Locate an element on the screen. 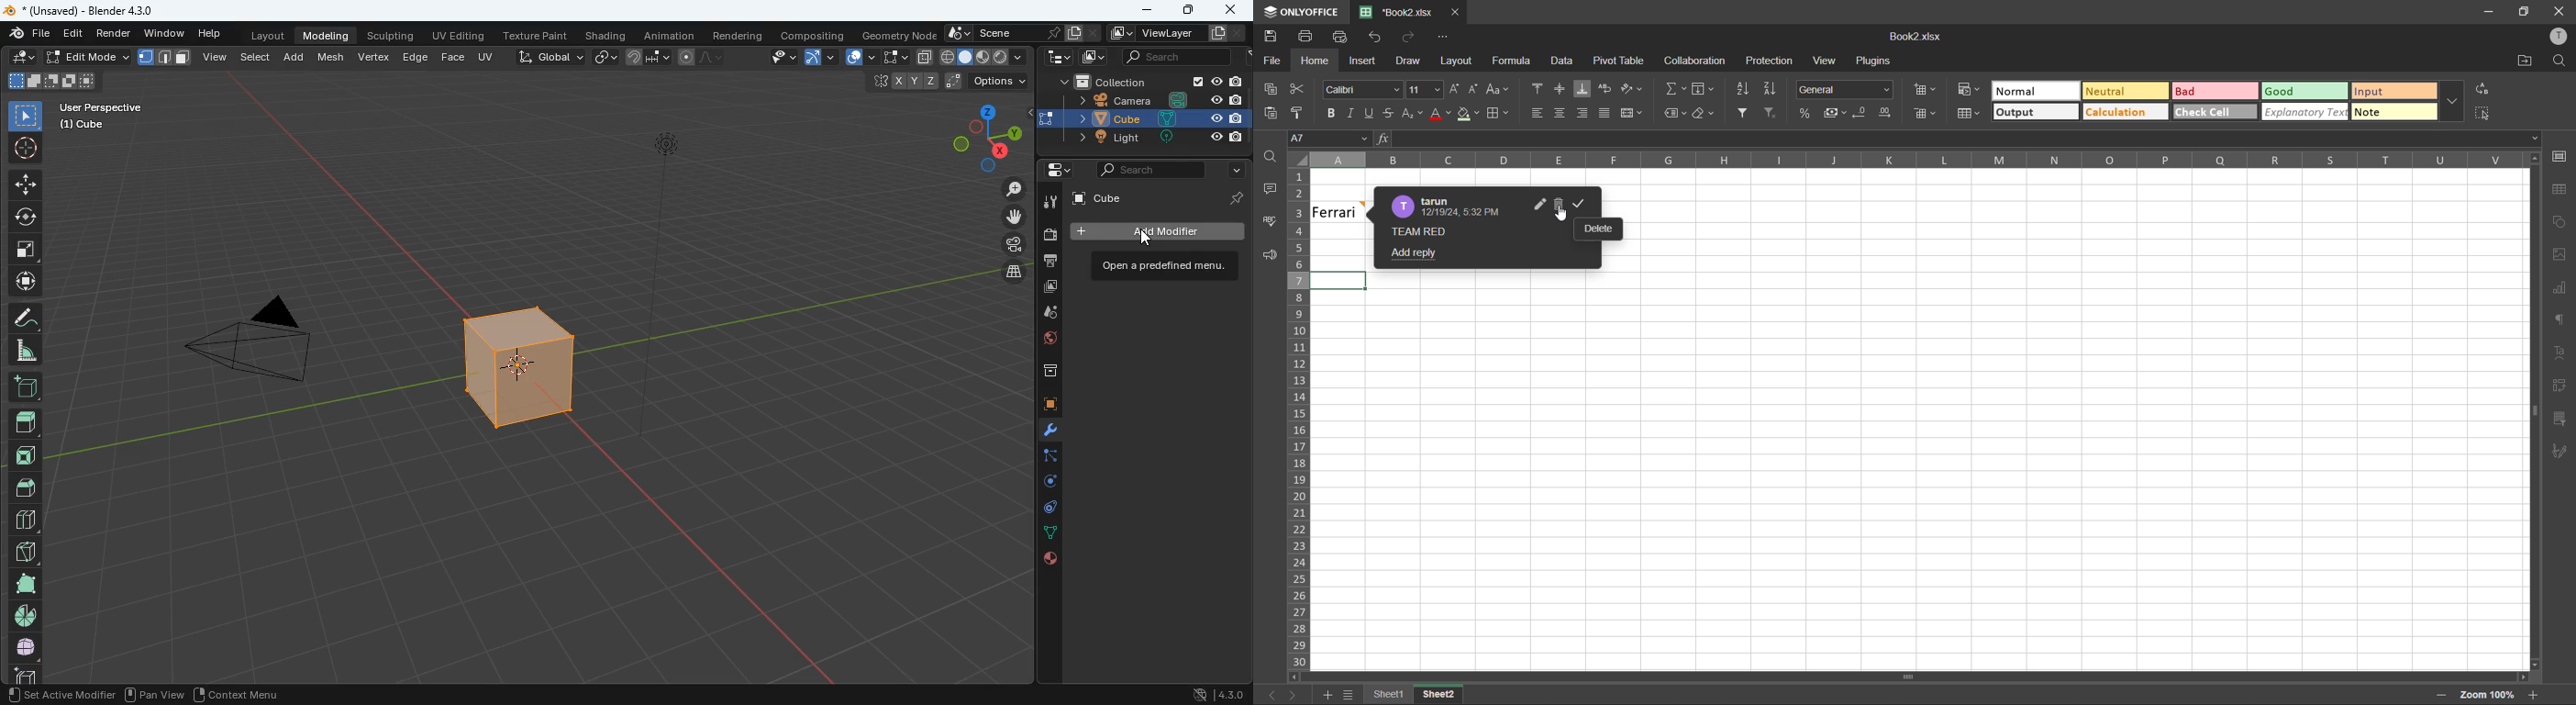 The image size is (2576, 728). accounting is located at coordinates (1835, 113).